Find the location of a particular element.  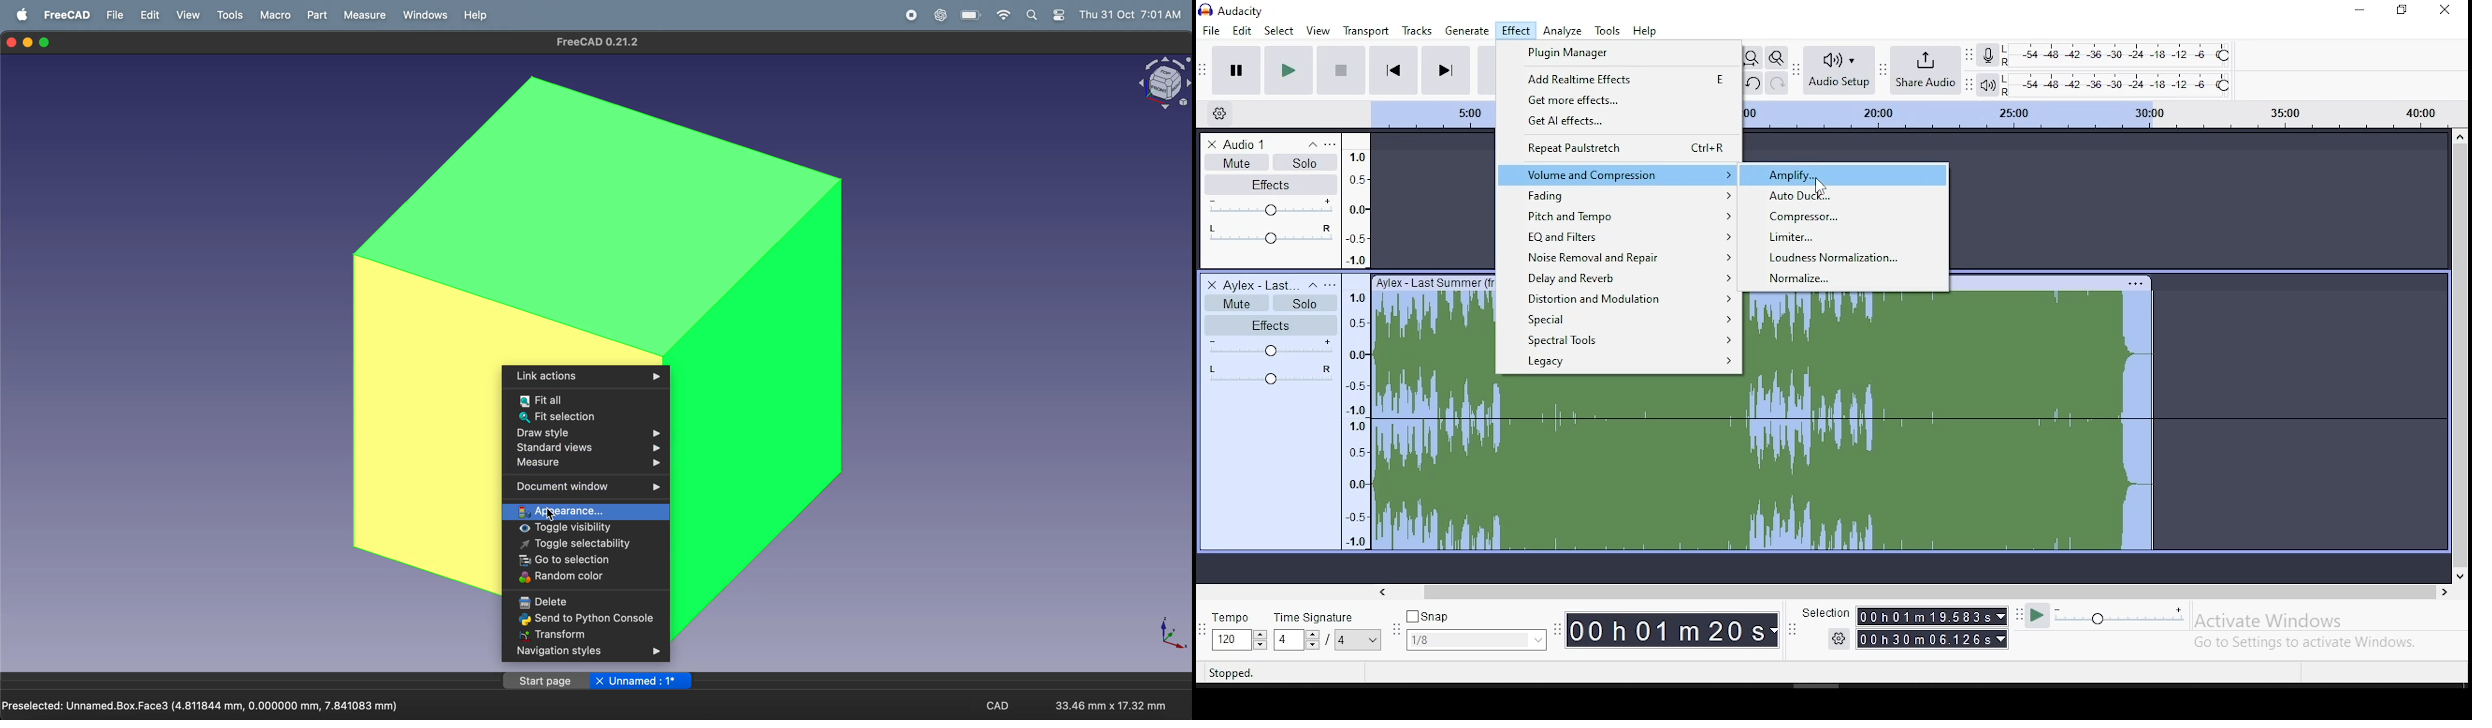

effects is located at coordinates (1271, 325).